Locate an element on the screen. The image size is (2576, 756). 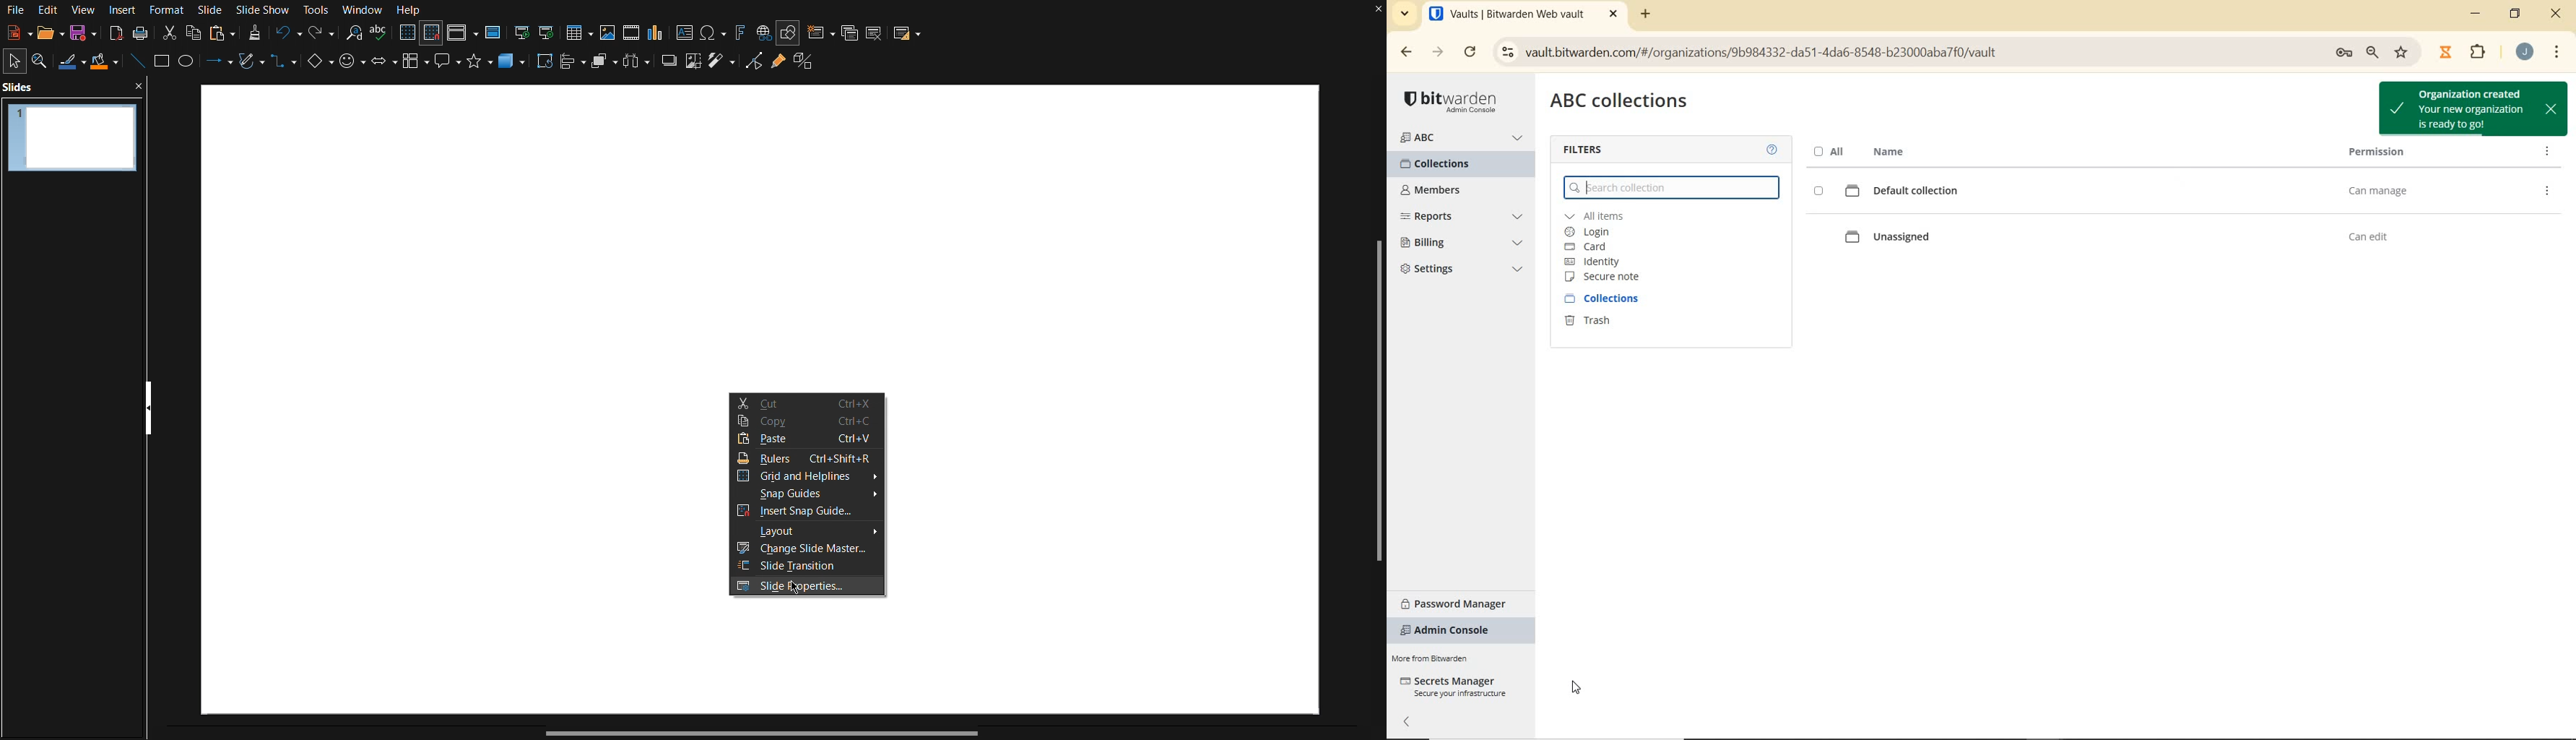
Spellcheck is located at coordinates (380, 34).